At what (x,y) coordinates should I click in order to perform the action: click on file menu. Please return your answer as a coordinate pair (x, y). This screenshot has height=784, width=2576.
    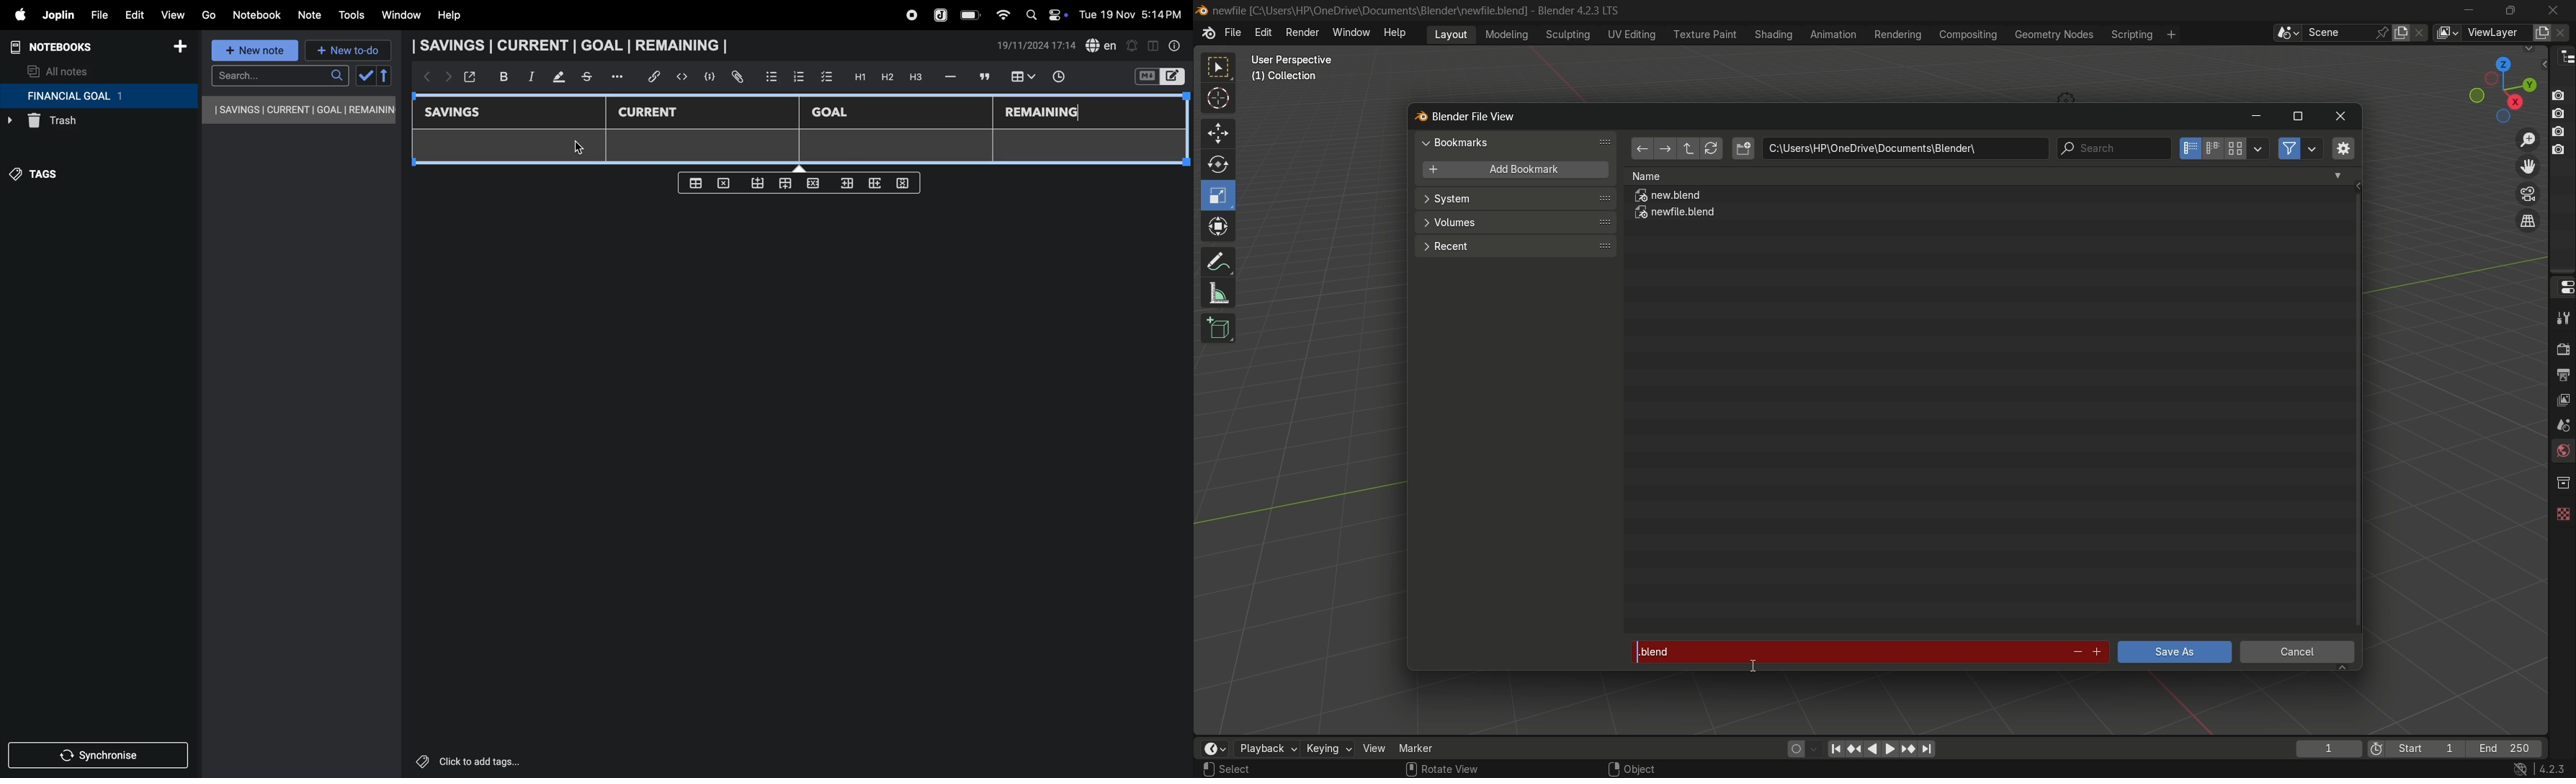
    Looking at the image, I should click on (1233, 33).